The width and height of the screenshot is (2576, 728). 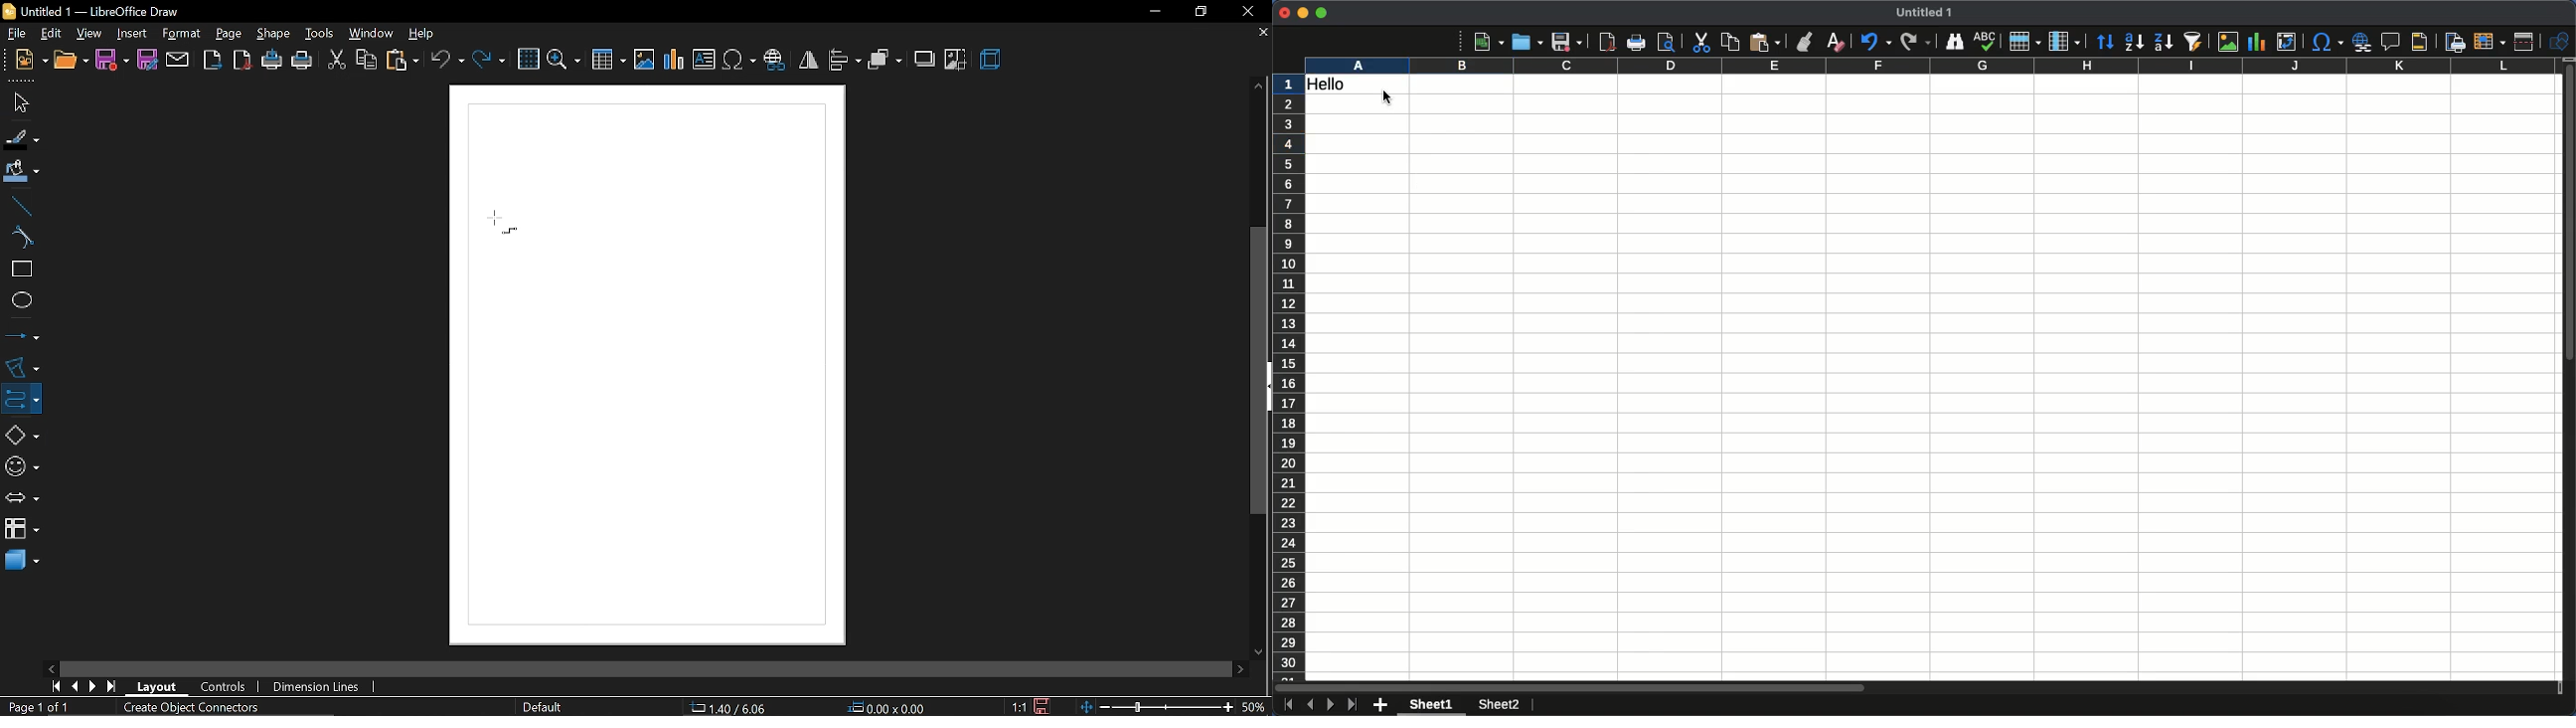 What do you see at coordinates (92, 686) in the screenshot?
I see `next page` at bounding box center [92, 686].